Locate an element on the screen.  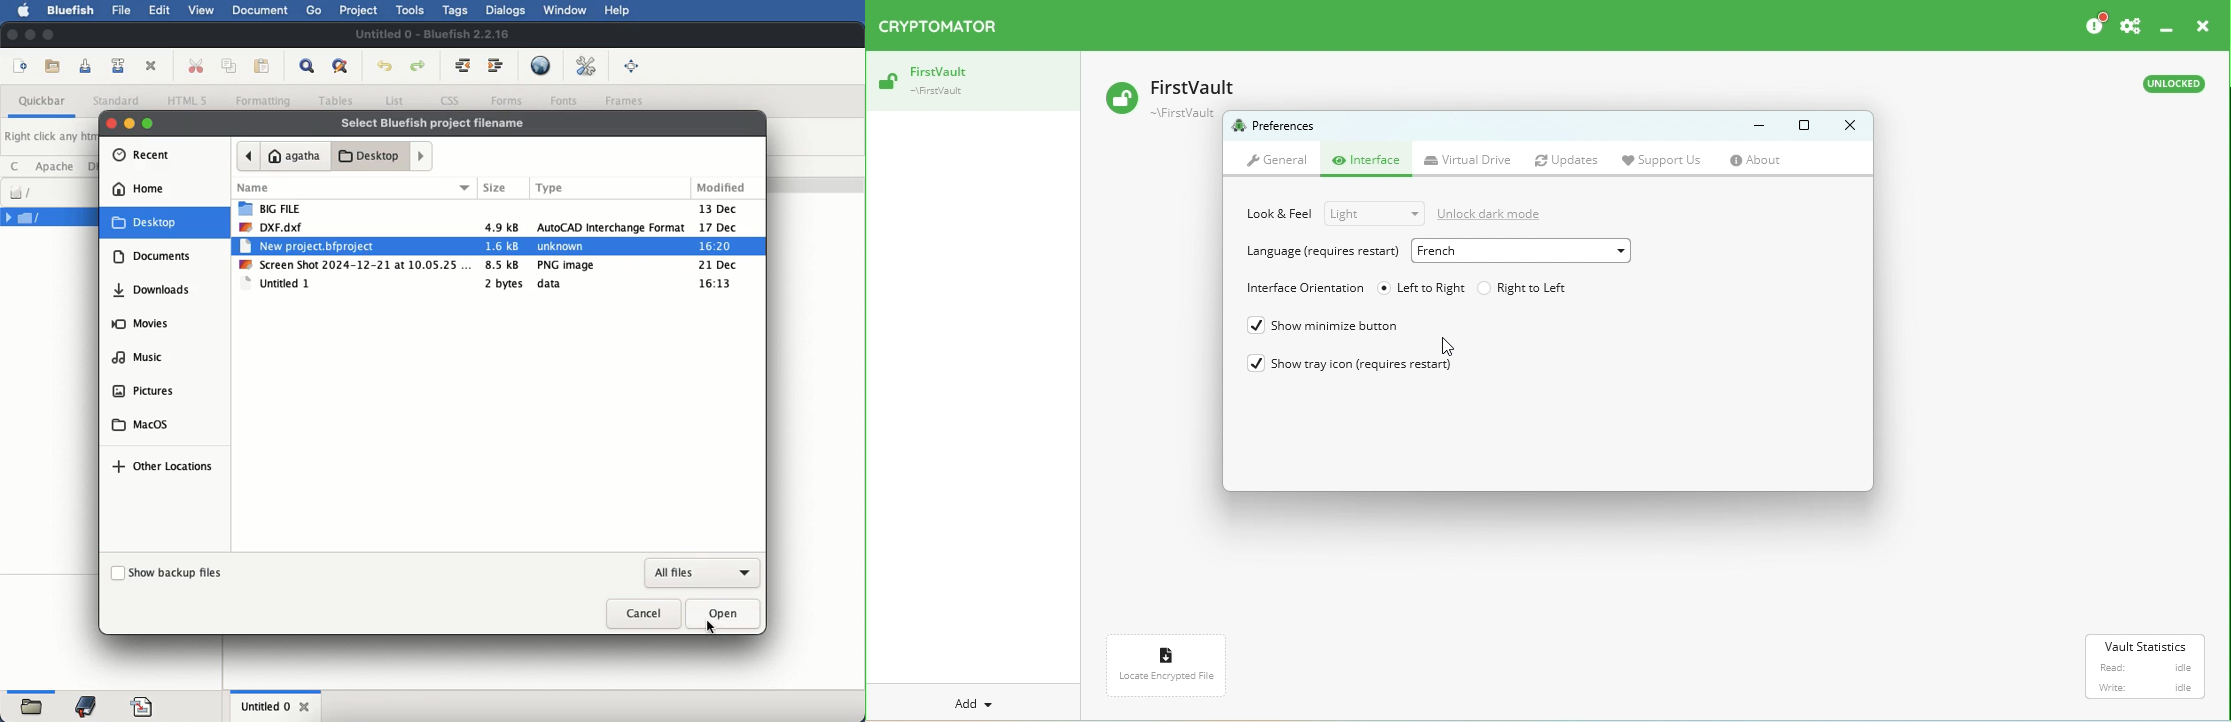
13 Dec is located at coordinates (716, 207).